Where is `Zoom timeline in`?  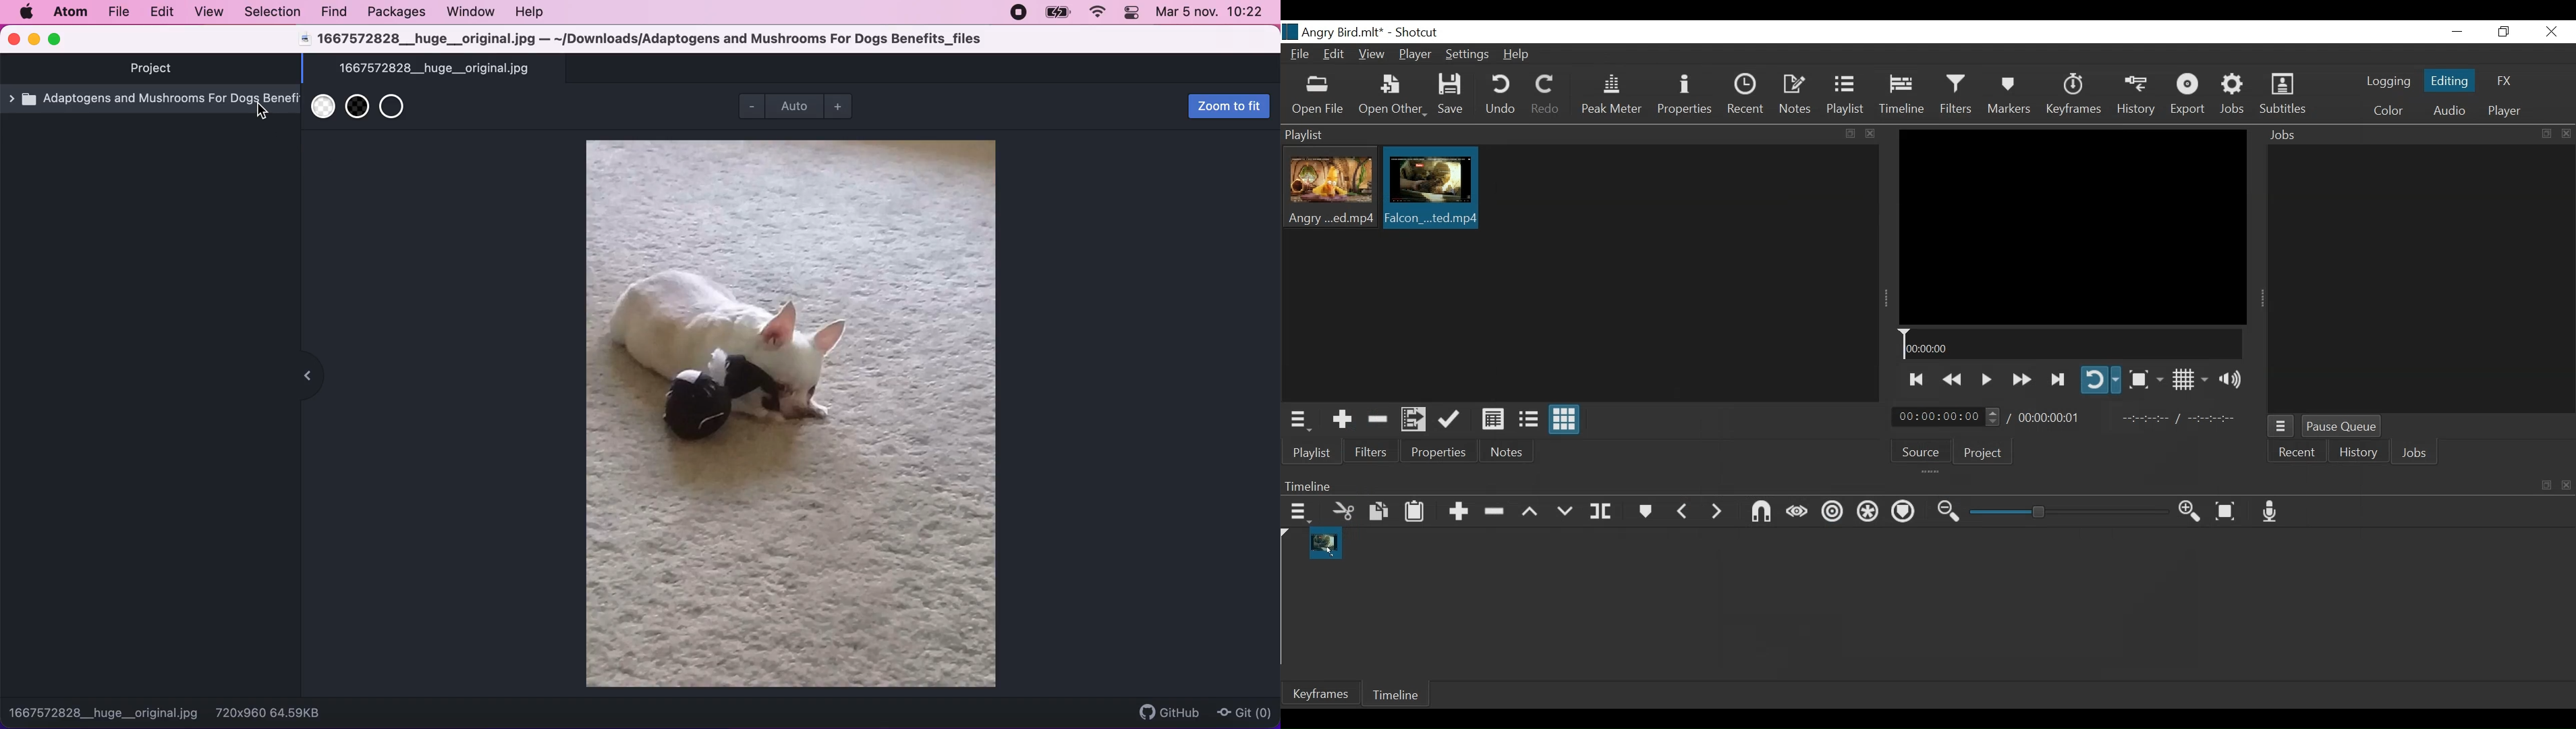
Zoom timeline in is located at coordinates (2193, 512).